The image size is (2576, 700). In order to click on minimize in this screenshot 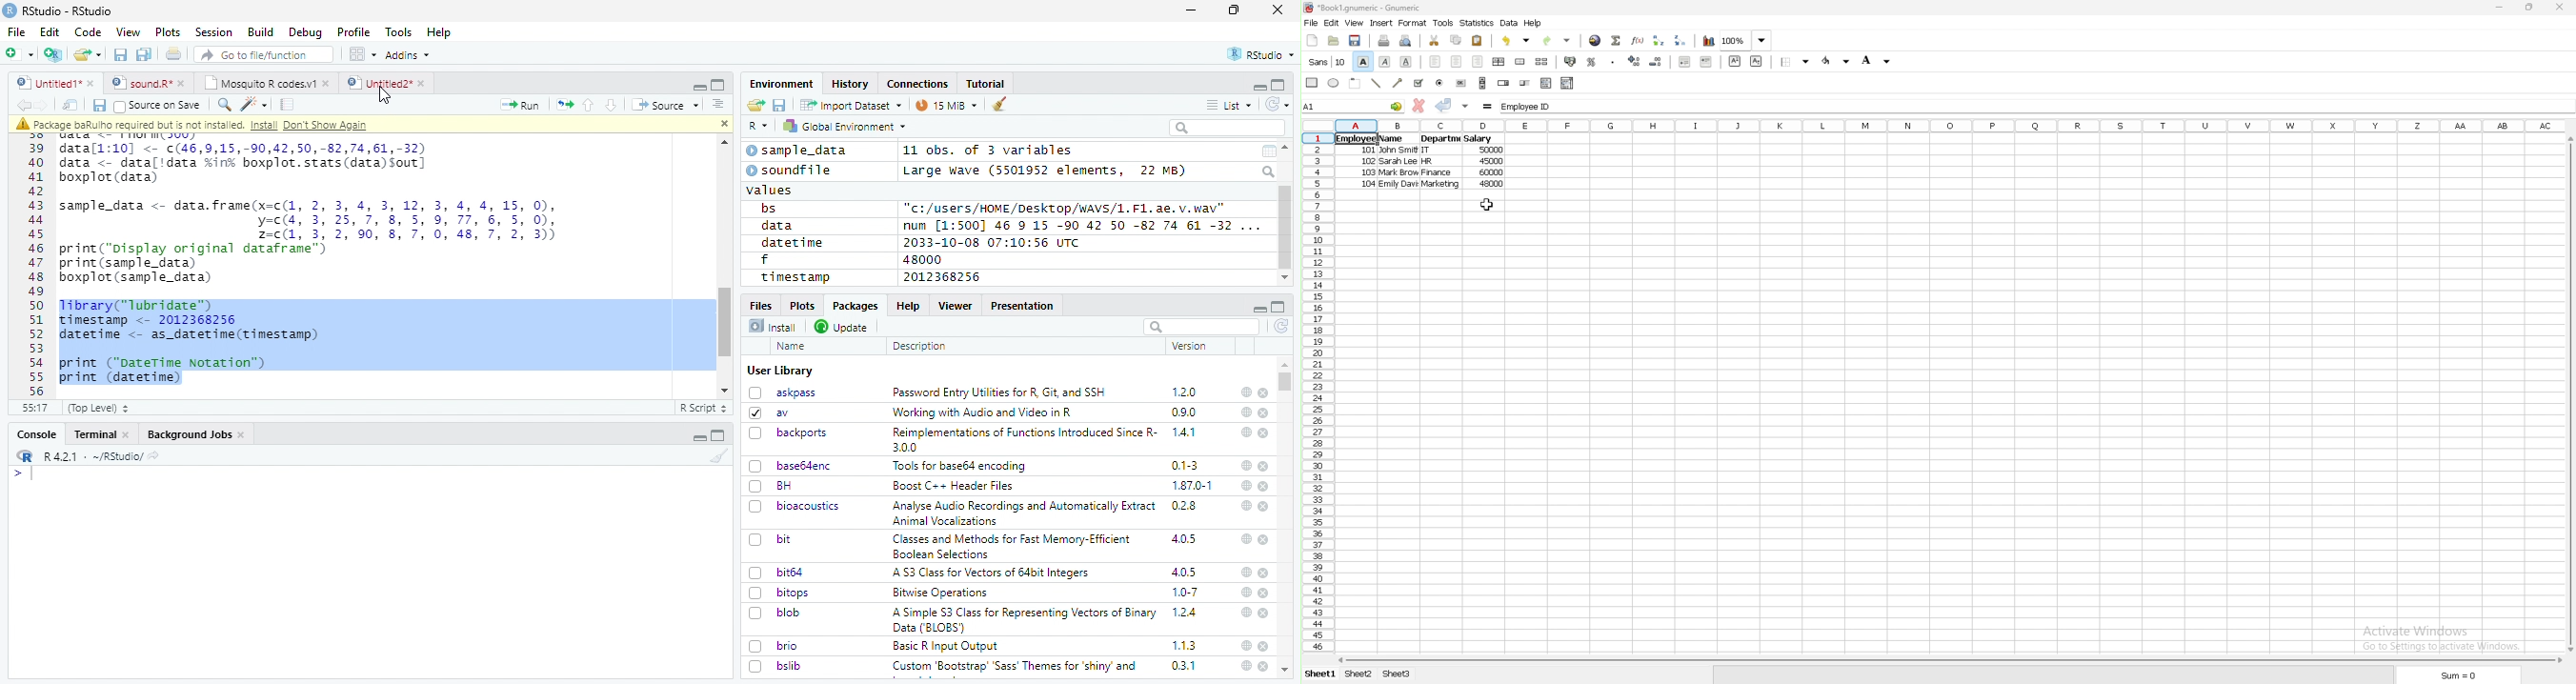, I will do `click(701, 435)`.